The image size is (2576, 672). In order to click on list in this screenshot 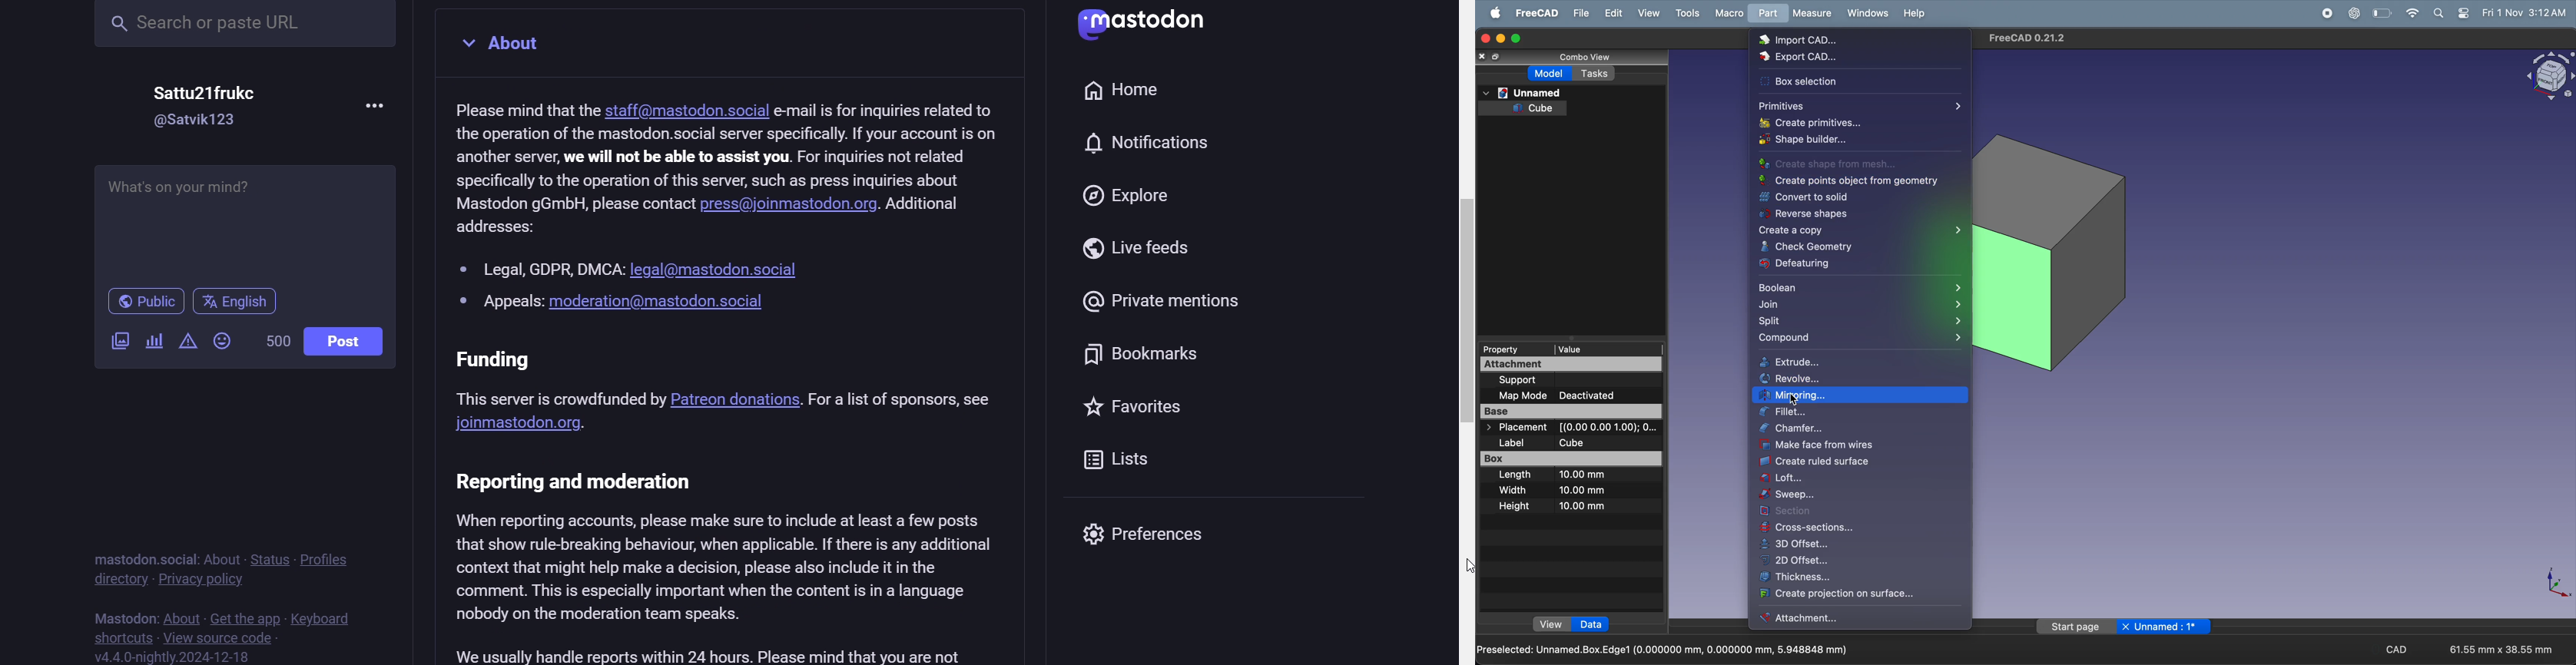, I will do `click(1120, 466)`.